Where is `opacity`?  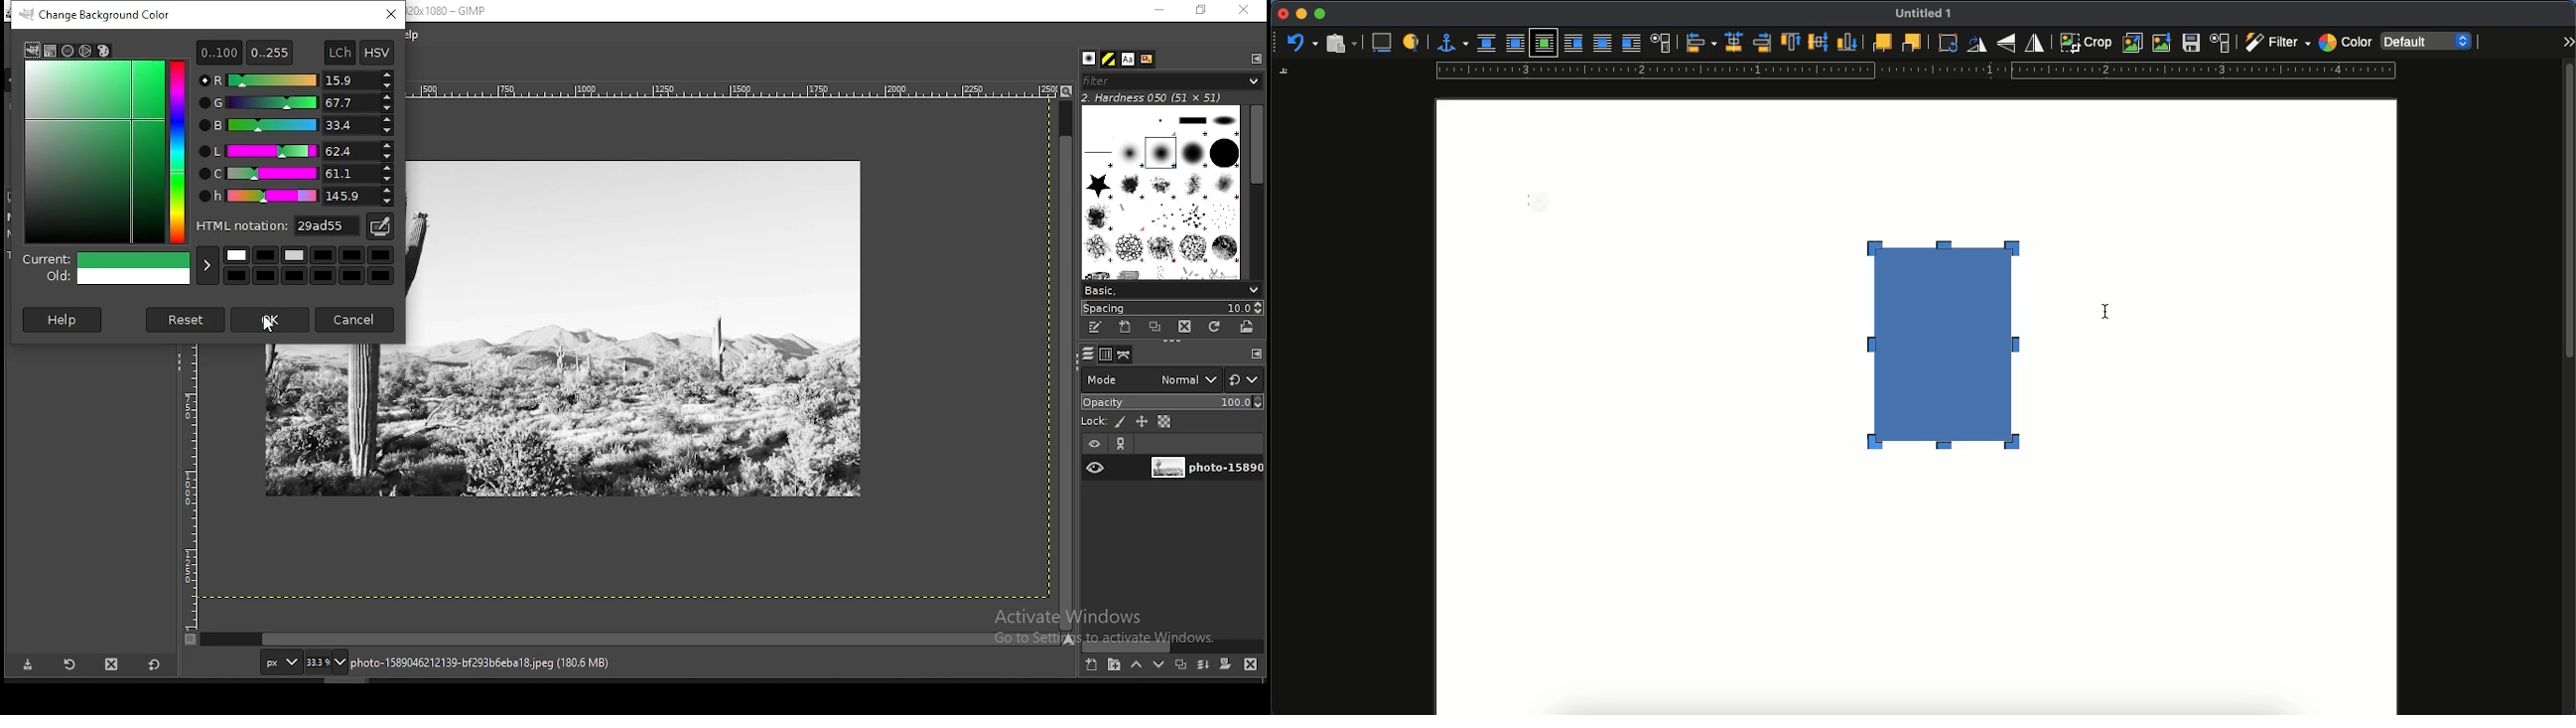 opacity is located at coordinates (1170, 400).